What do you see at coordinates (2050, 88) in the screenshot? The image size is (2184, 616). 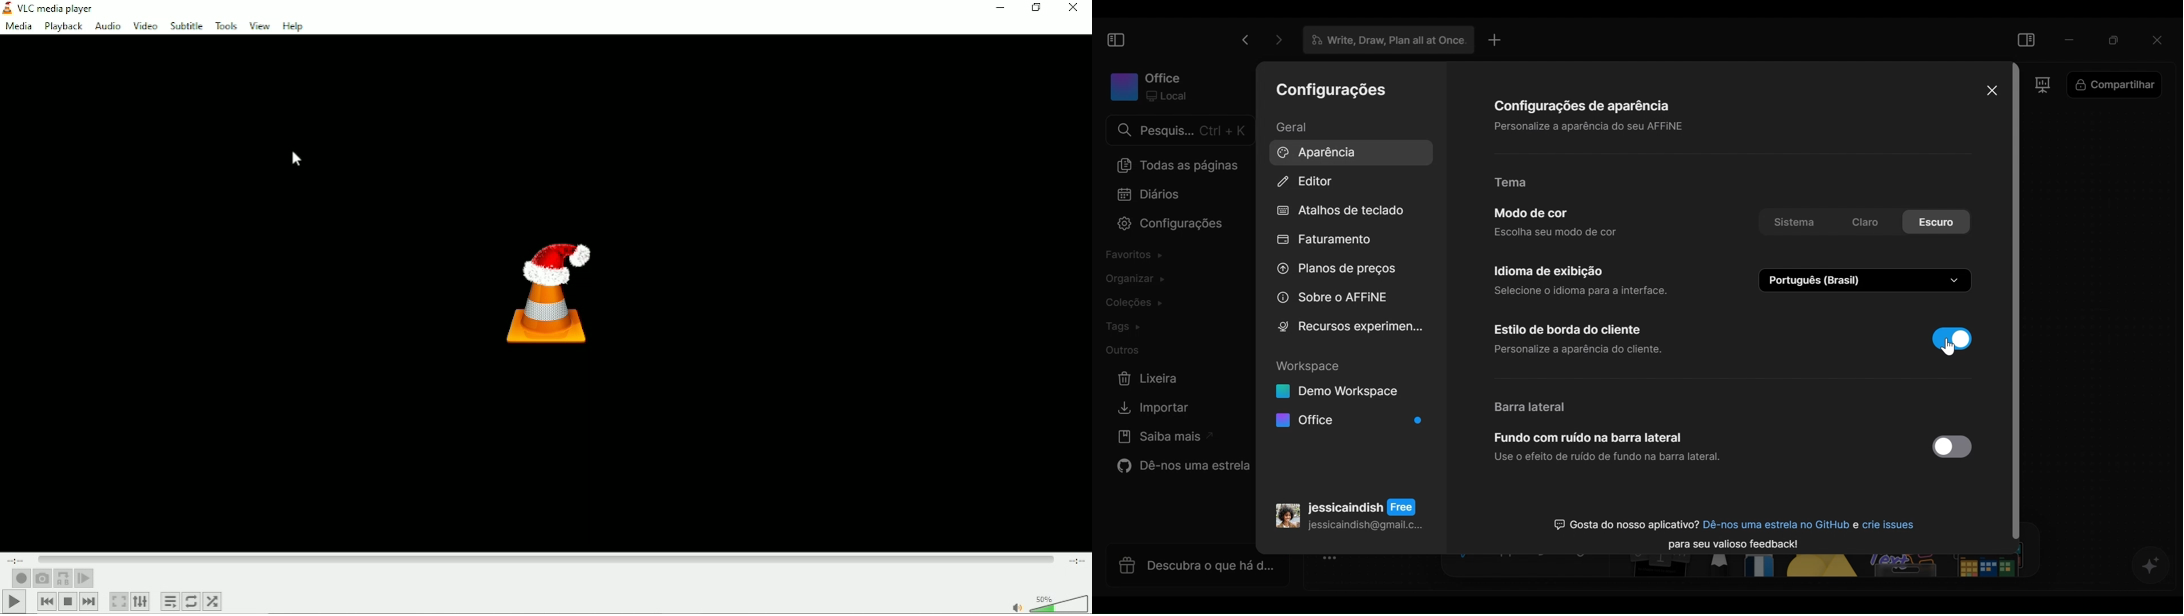 I see `Frame` at bounding box center [2050, 88].